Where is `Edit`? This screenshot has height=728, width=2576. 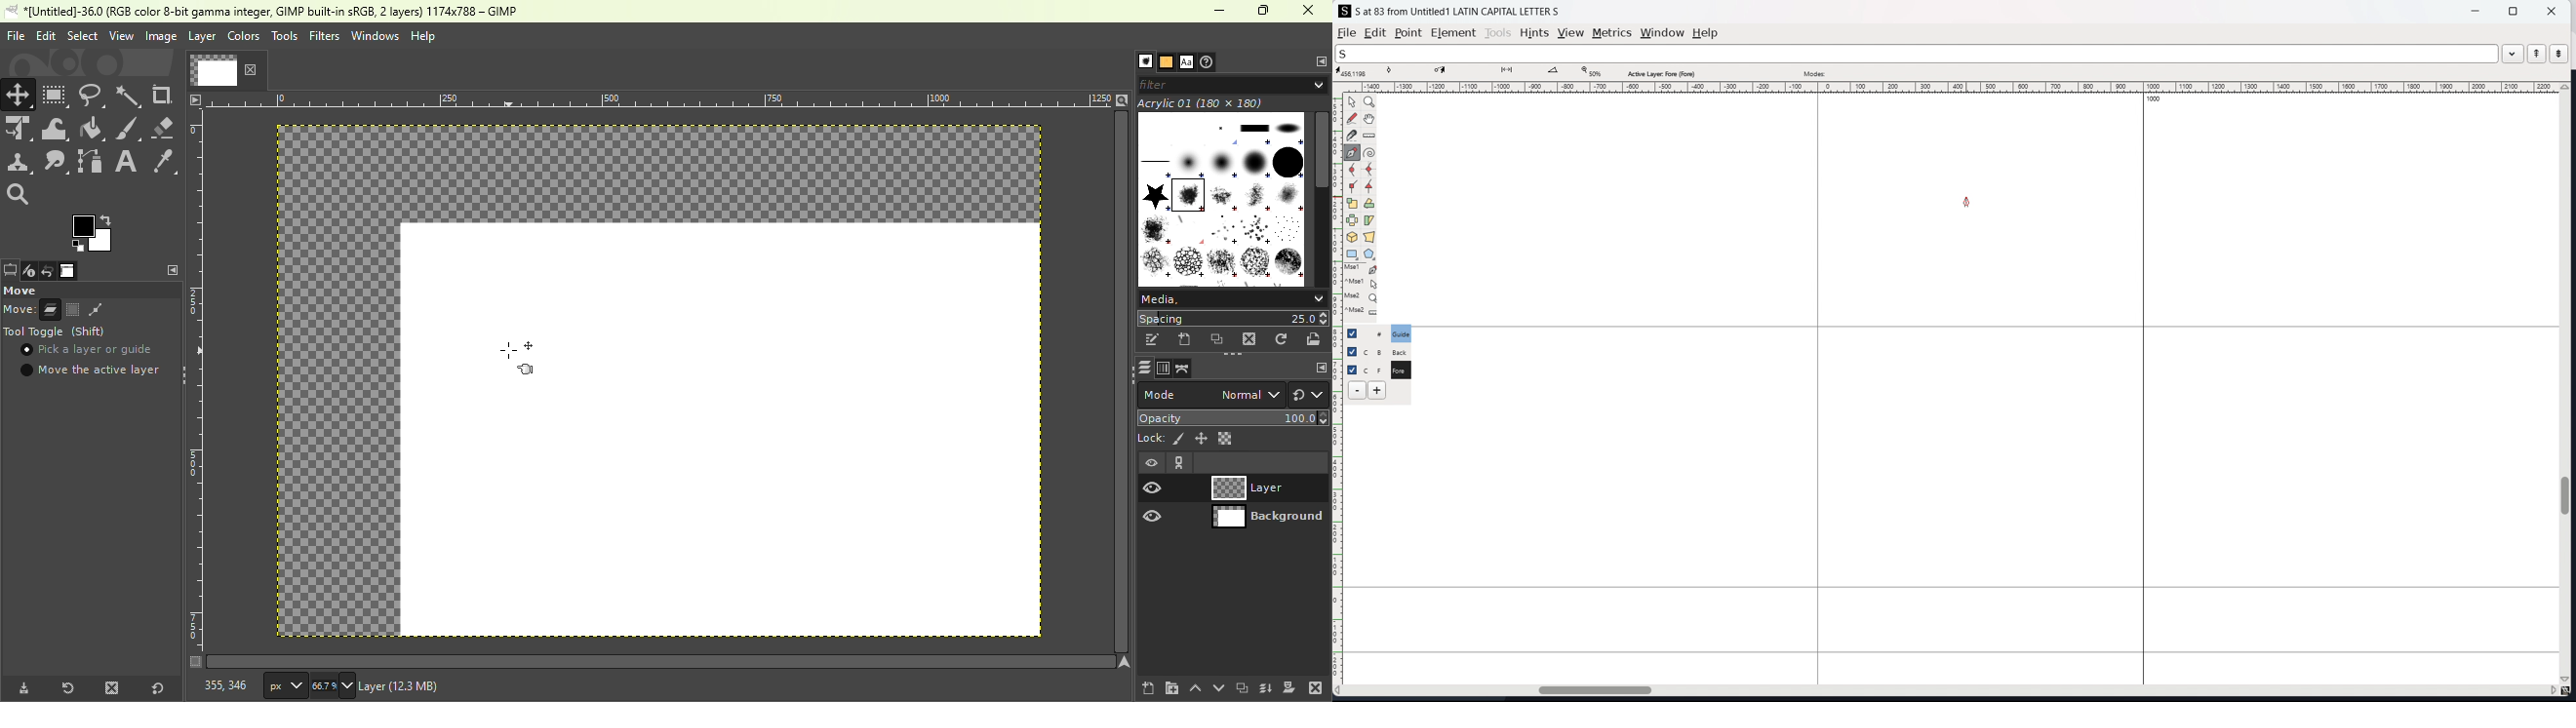 Edit is located at coordinates (45, 35).